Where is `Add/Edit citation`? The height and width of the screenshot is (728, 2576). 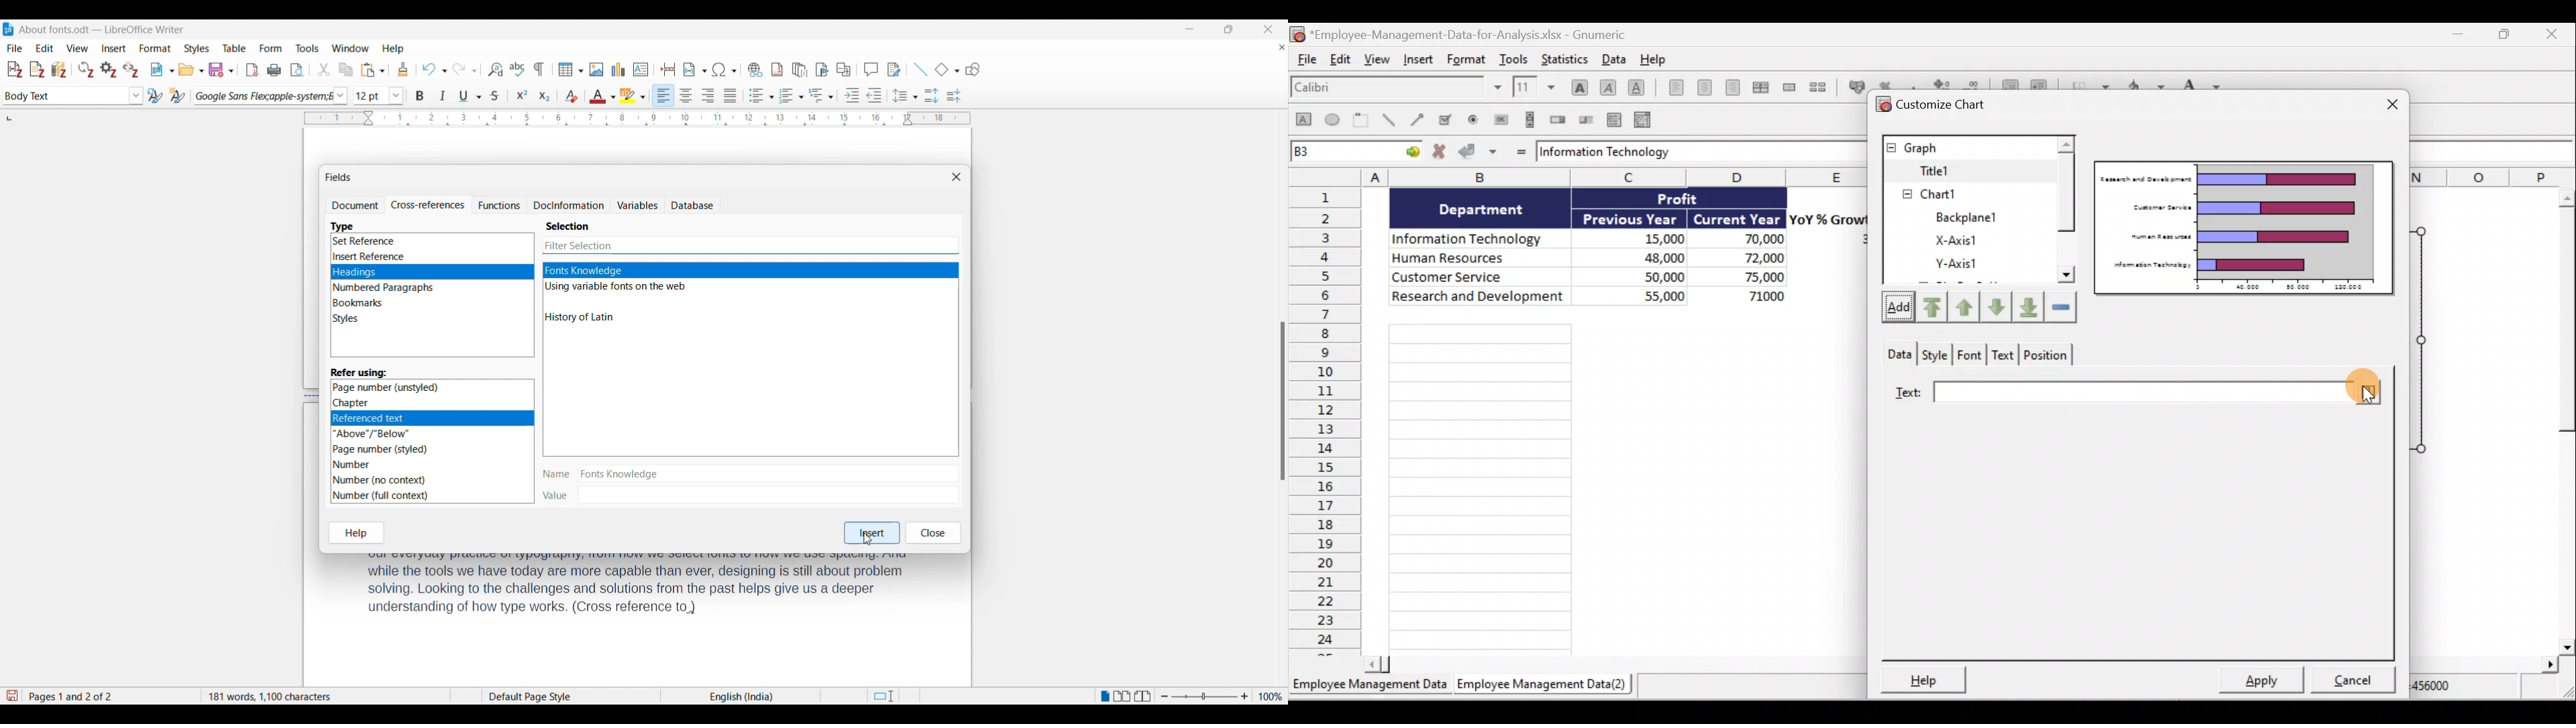
Add/Edit citation is located at coordinates (14, 70).